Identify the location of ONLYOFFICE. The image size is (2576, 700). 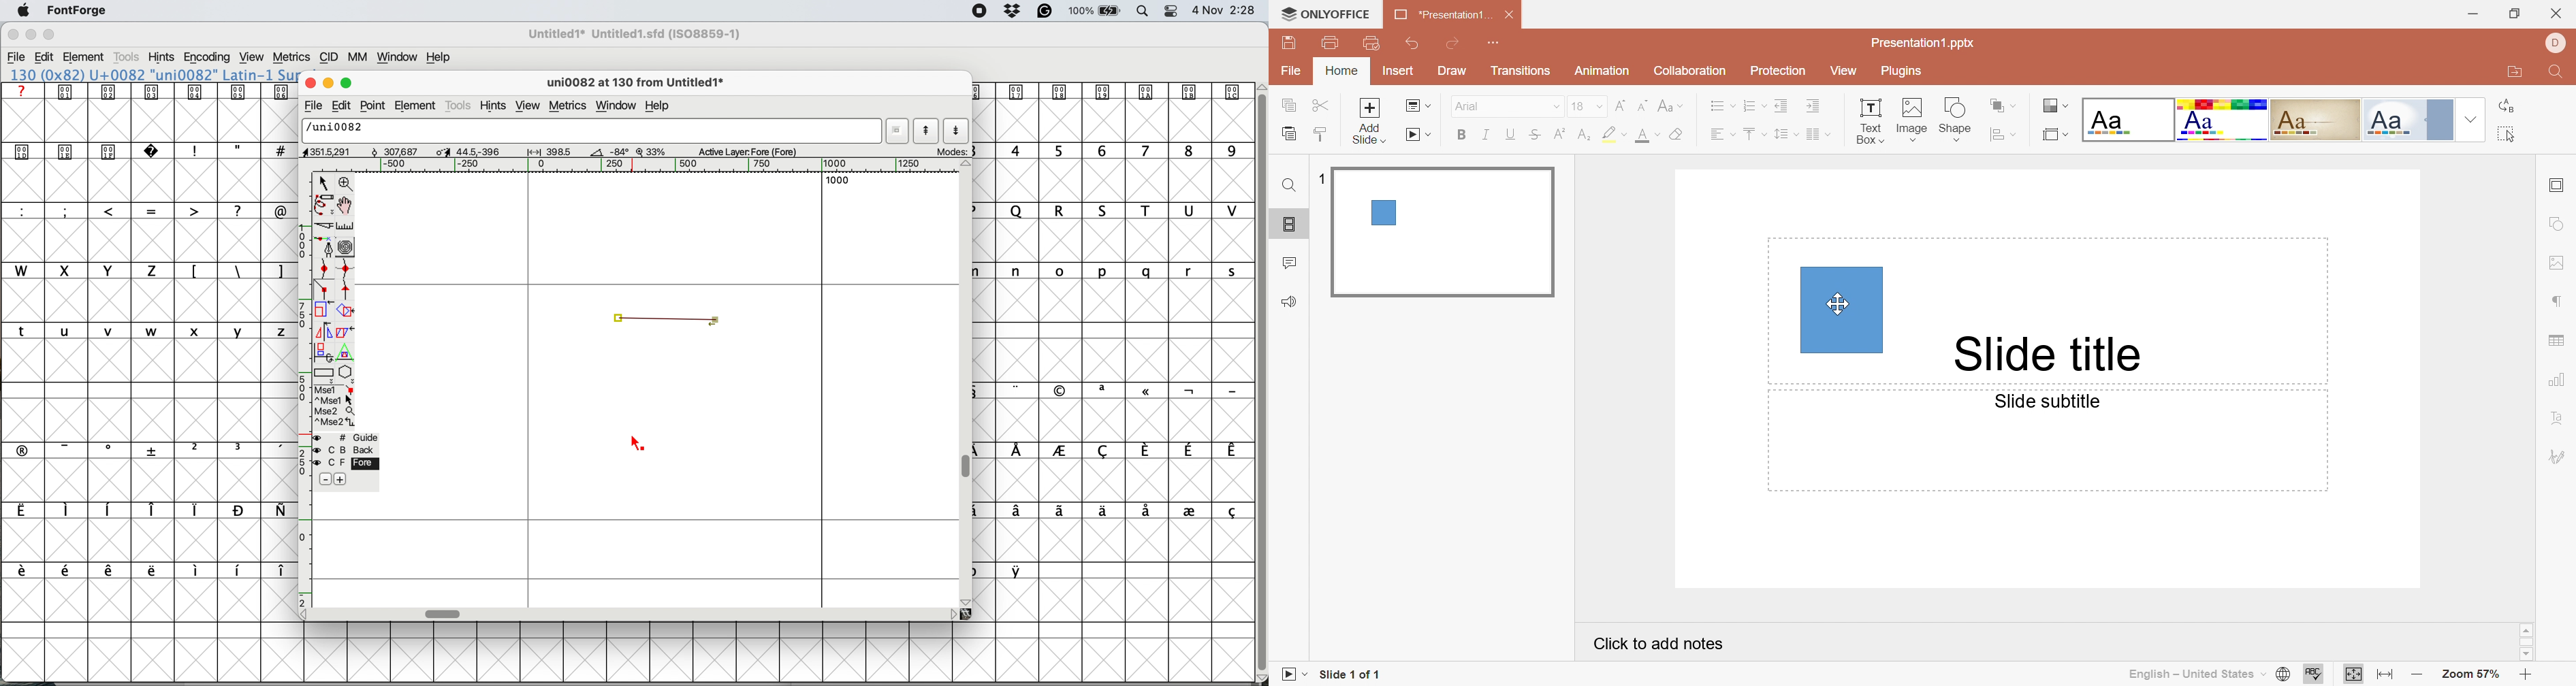
(1326, 13).